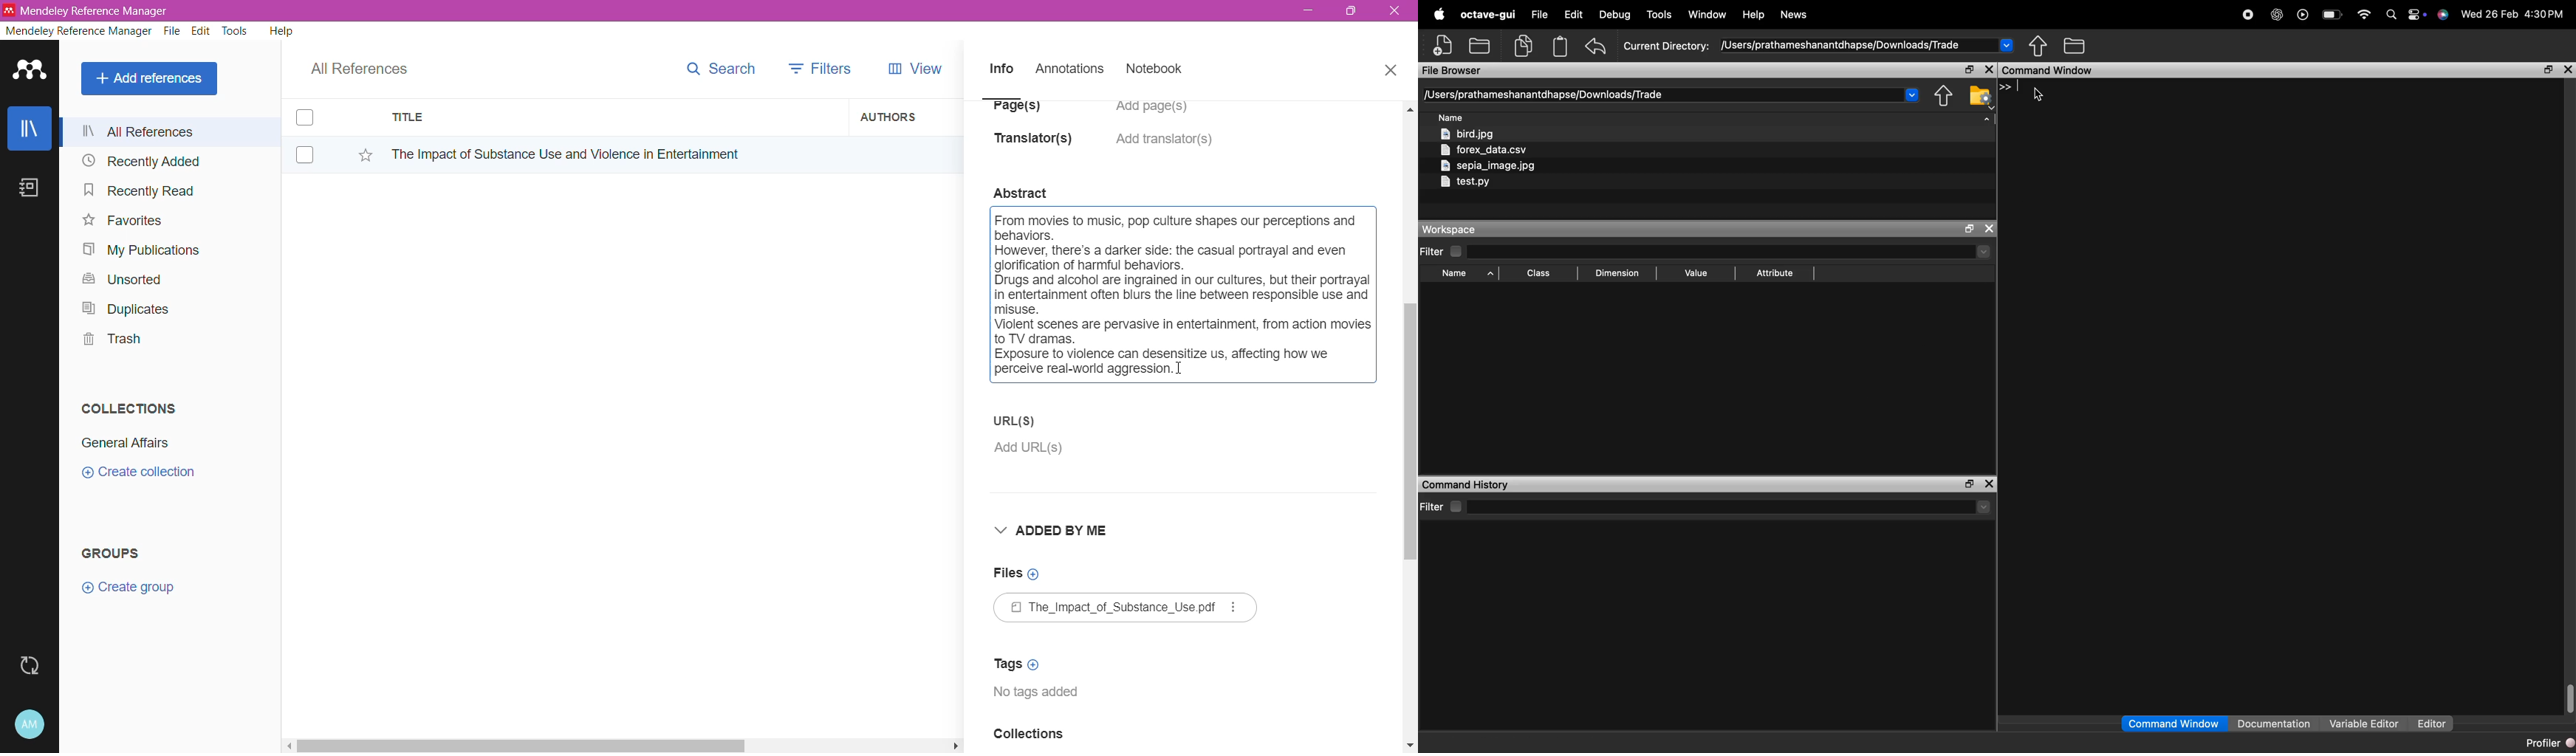  I want to click on Unsorted, so click(120, 278).